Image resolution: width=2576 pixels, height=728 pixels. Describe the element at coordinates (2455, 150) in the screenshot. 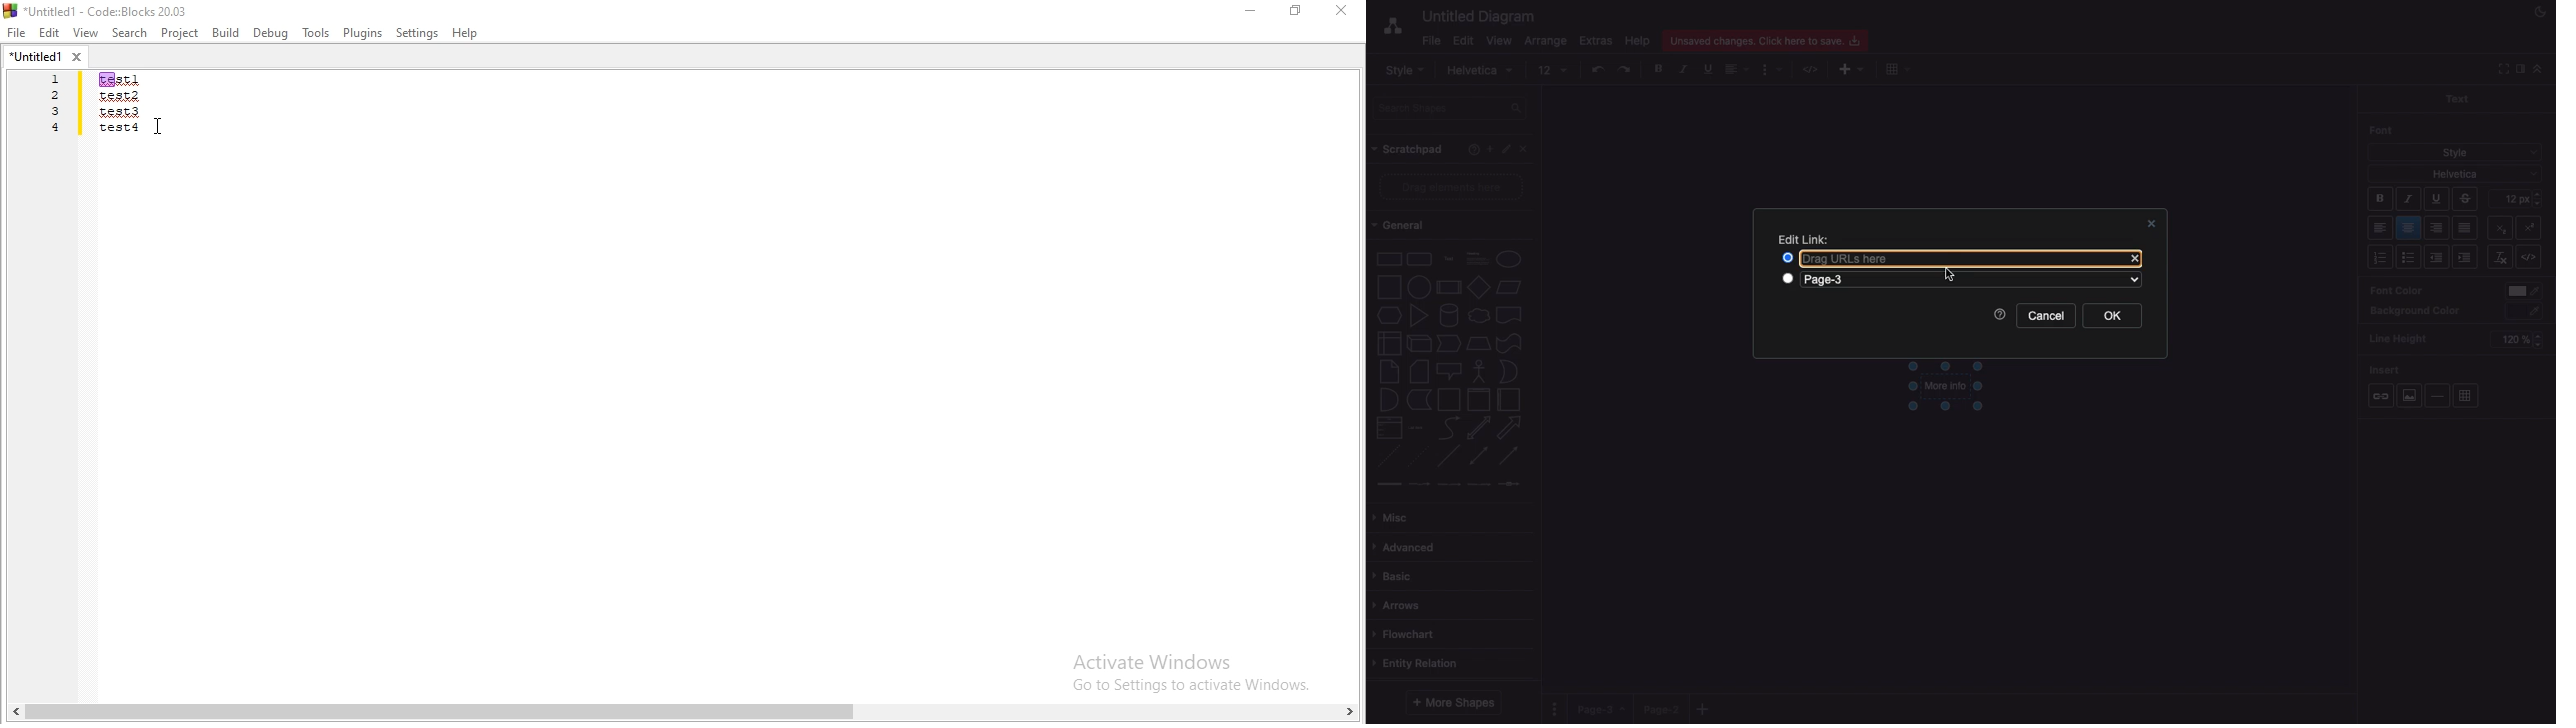

I see `Style` at that location.